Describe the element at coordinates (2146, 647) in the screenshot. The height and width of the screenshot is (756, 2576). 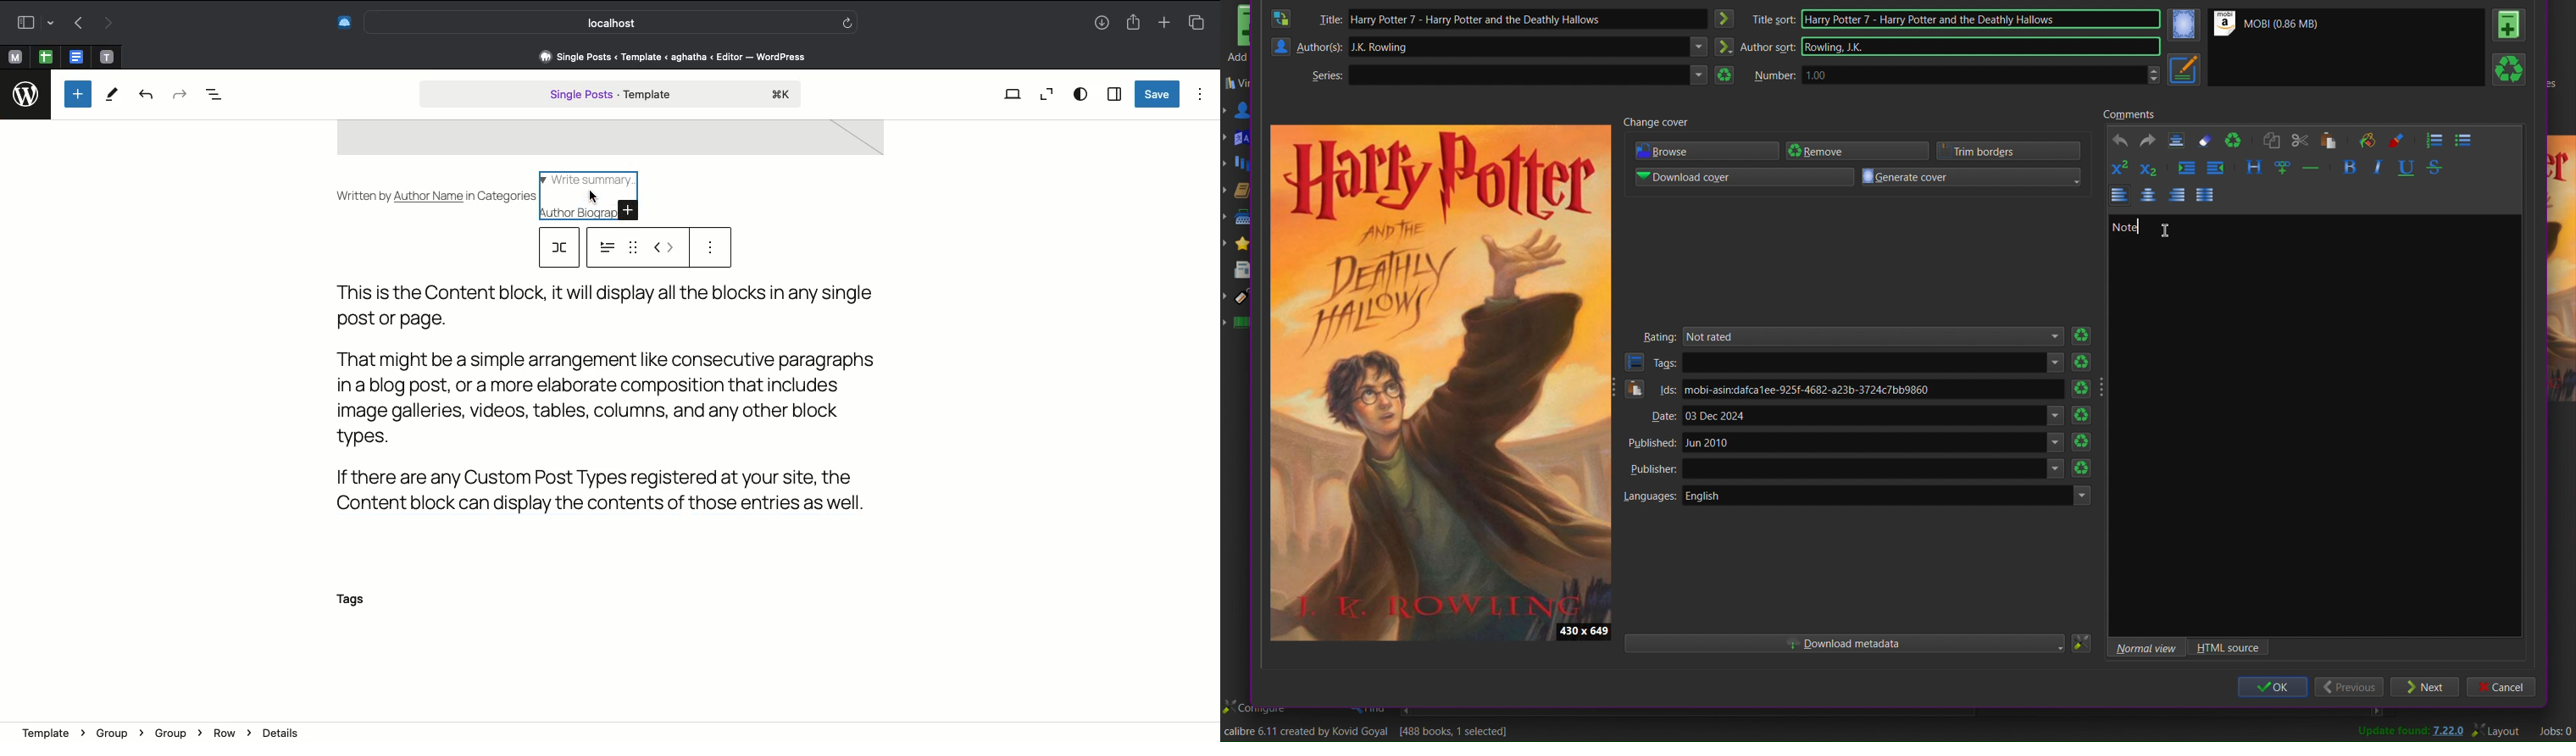
I see `Normal view` at that location.